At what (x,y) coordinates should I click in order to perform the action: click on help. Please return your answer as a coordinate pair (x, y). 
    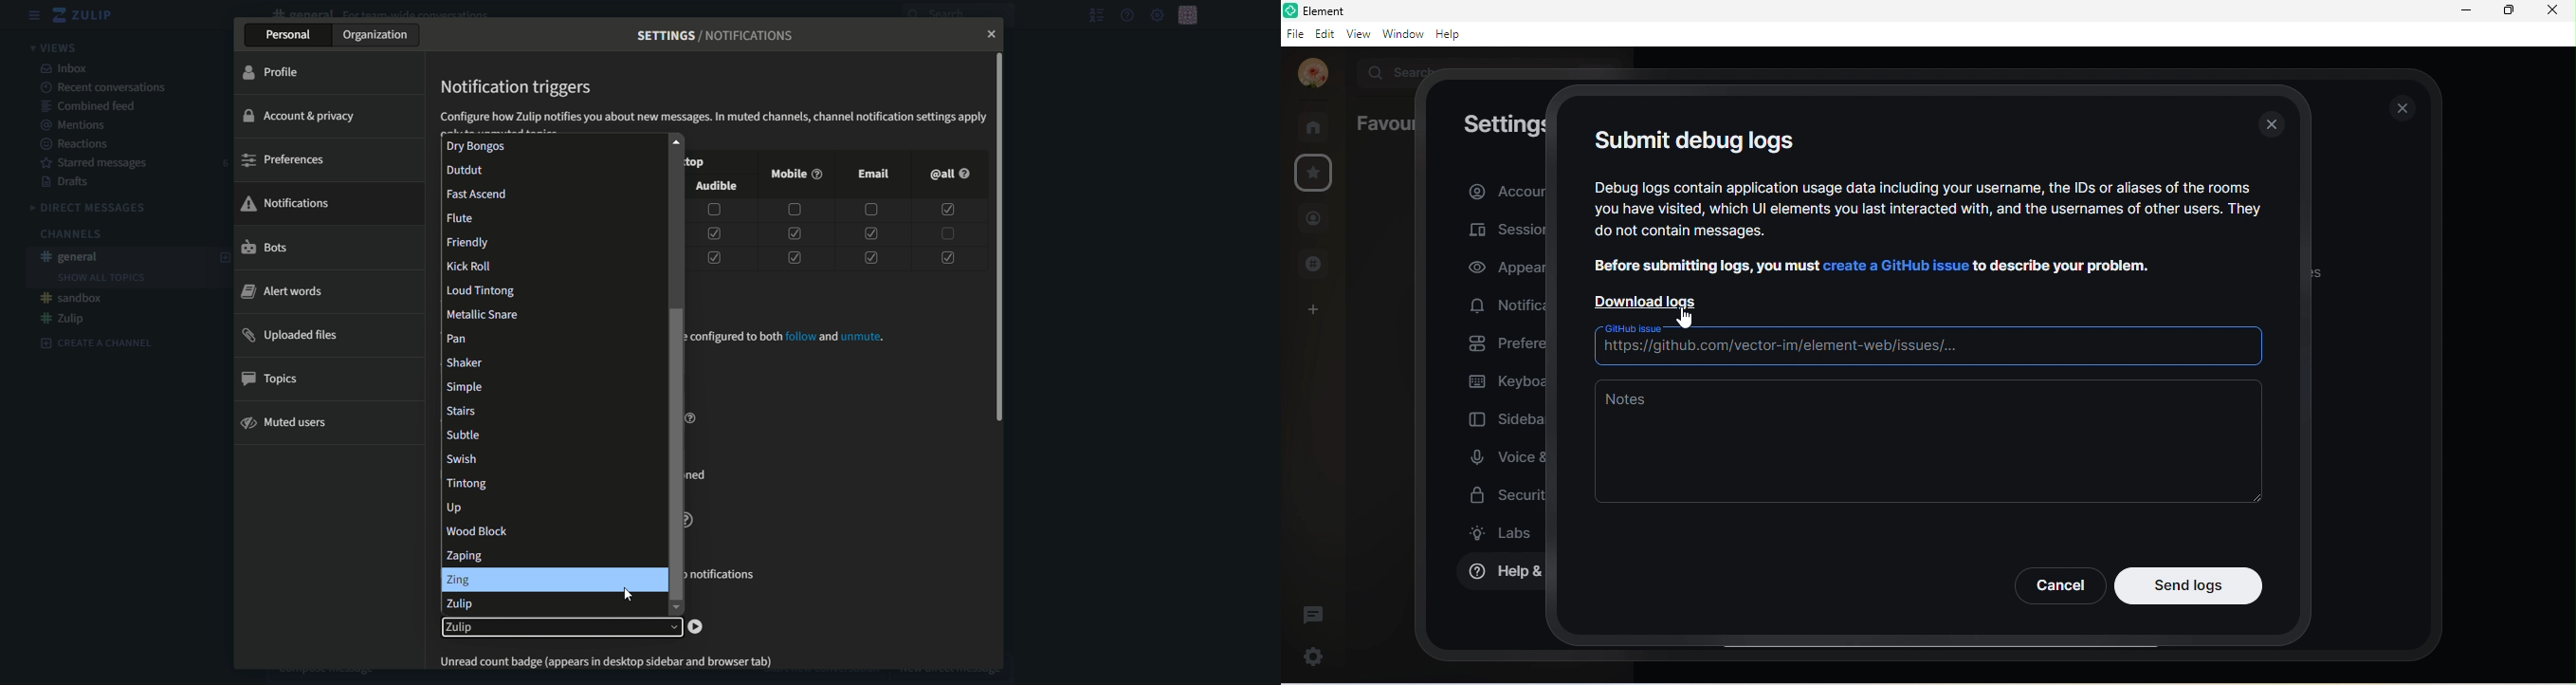
    Looking at the image, I should click on (1450, 34).